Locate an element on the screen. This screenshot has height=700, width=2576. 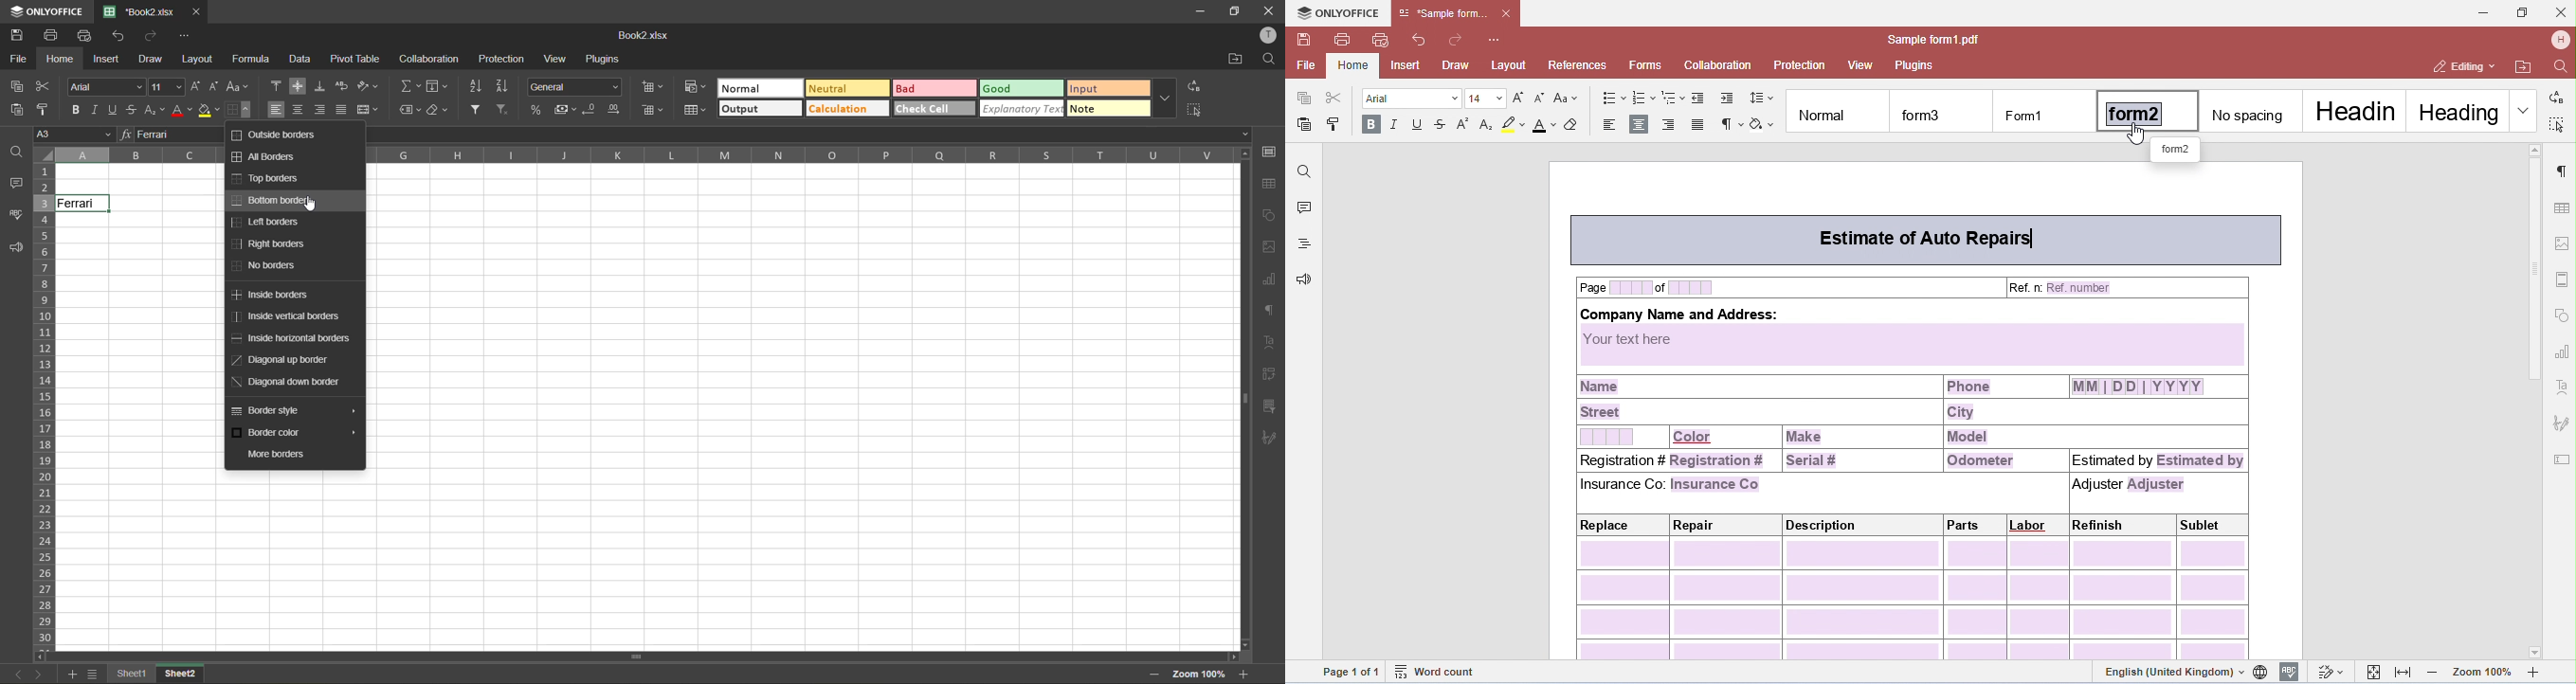
data is located at coordinates (301, 60).